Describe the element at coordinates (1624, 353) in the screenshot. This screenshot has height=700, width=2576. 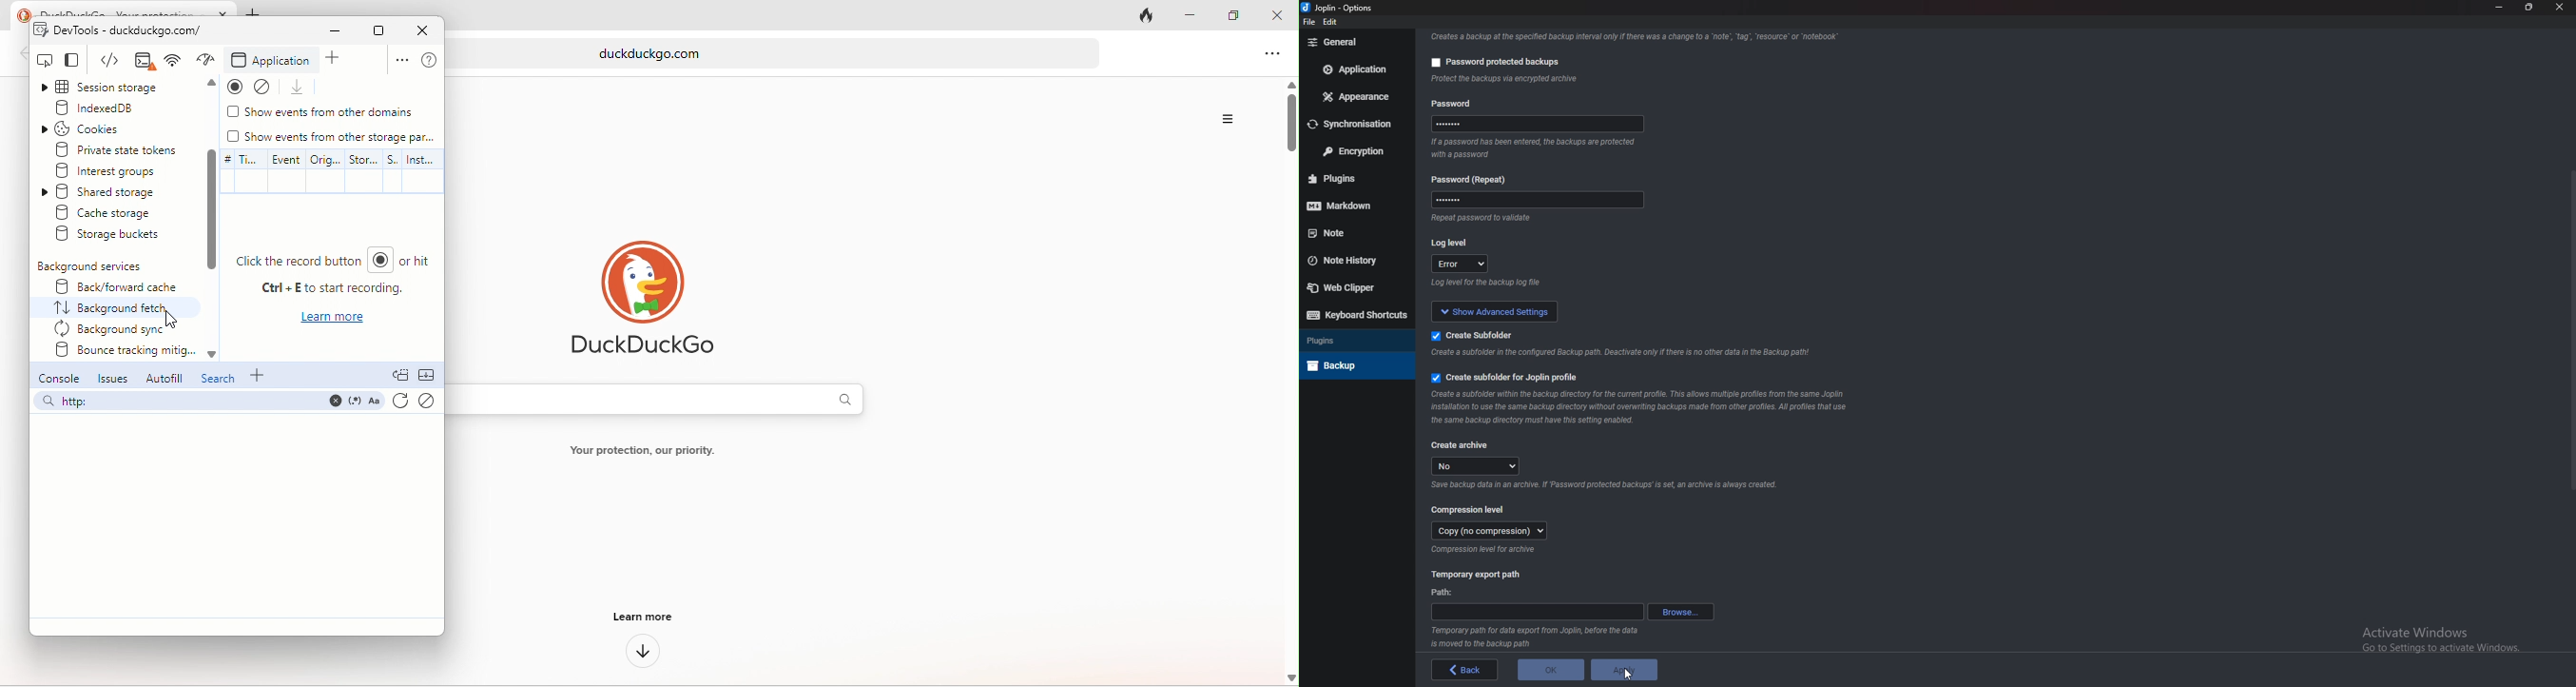
I see `info` at that location.